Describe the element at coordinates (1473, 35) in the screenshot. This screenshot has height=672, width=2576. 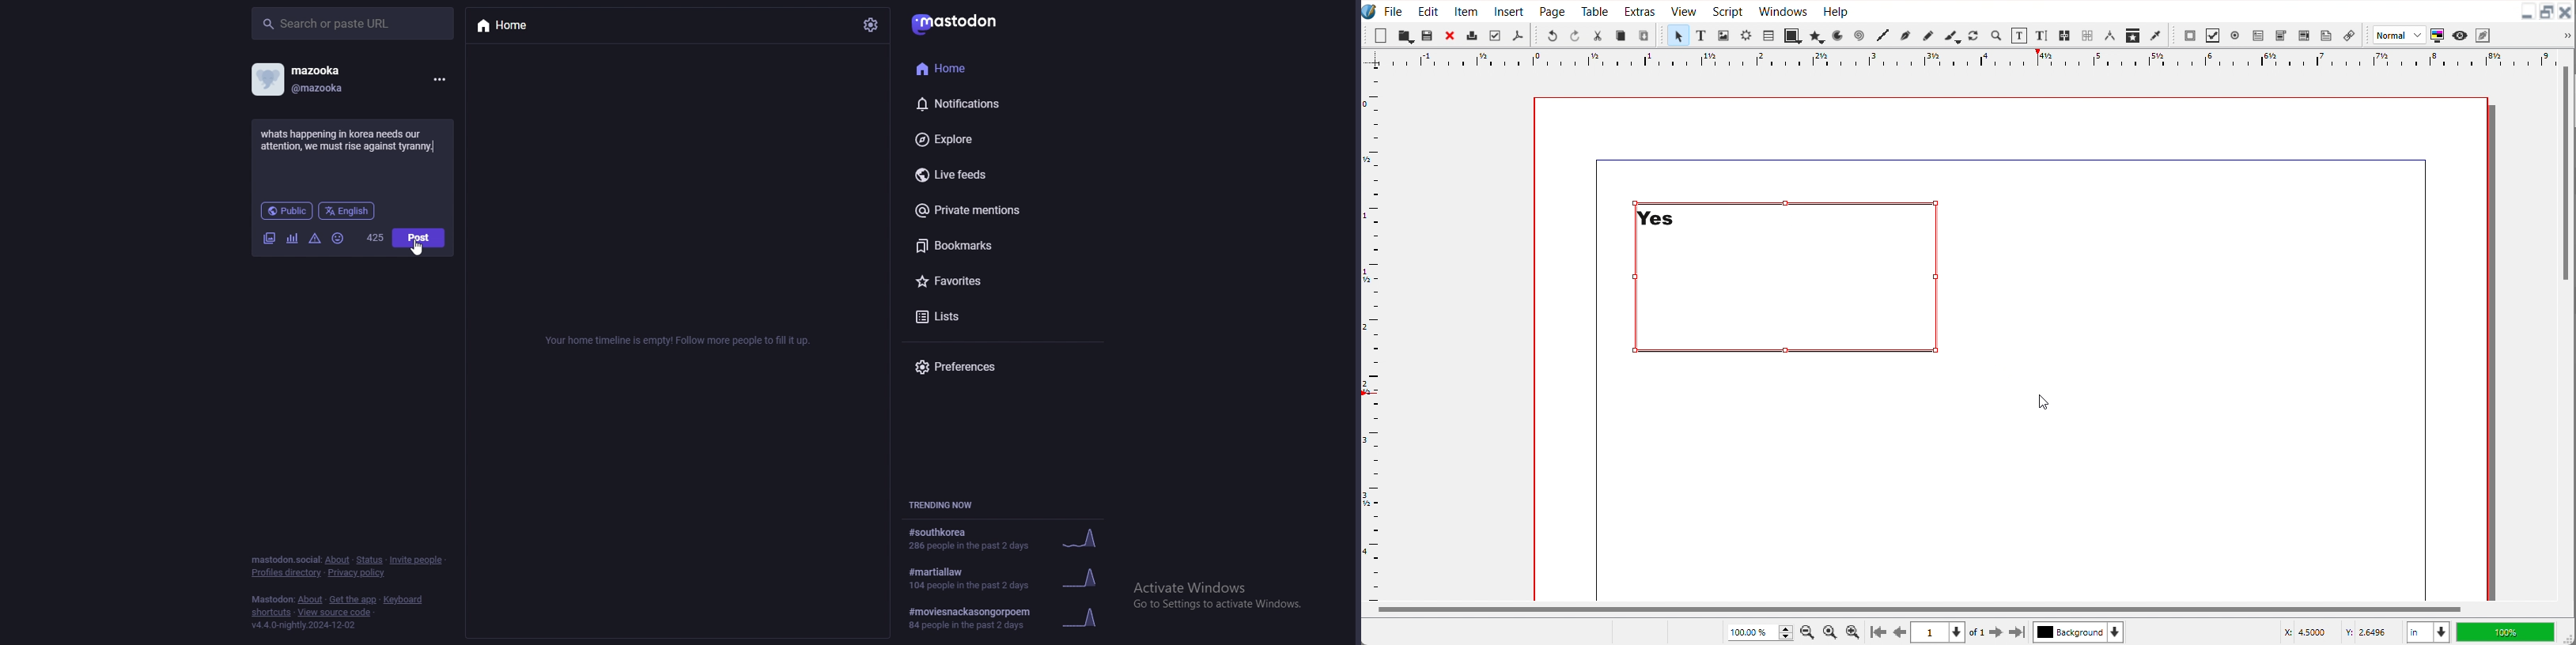
I see `Print` at that location.